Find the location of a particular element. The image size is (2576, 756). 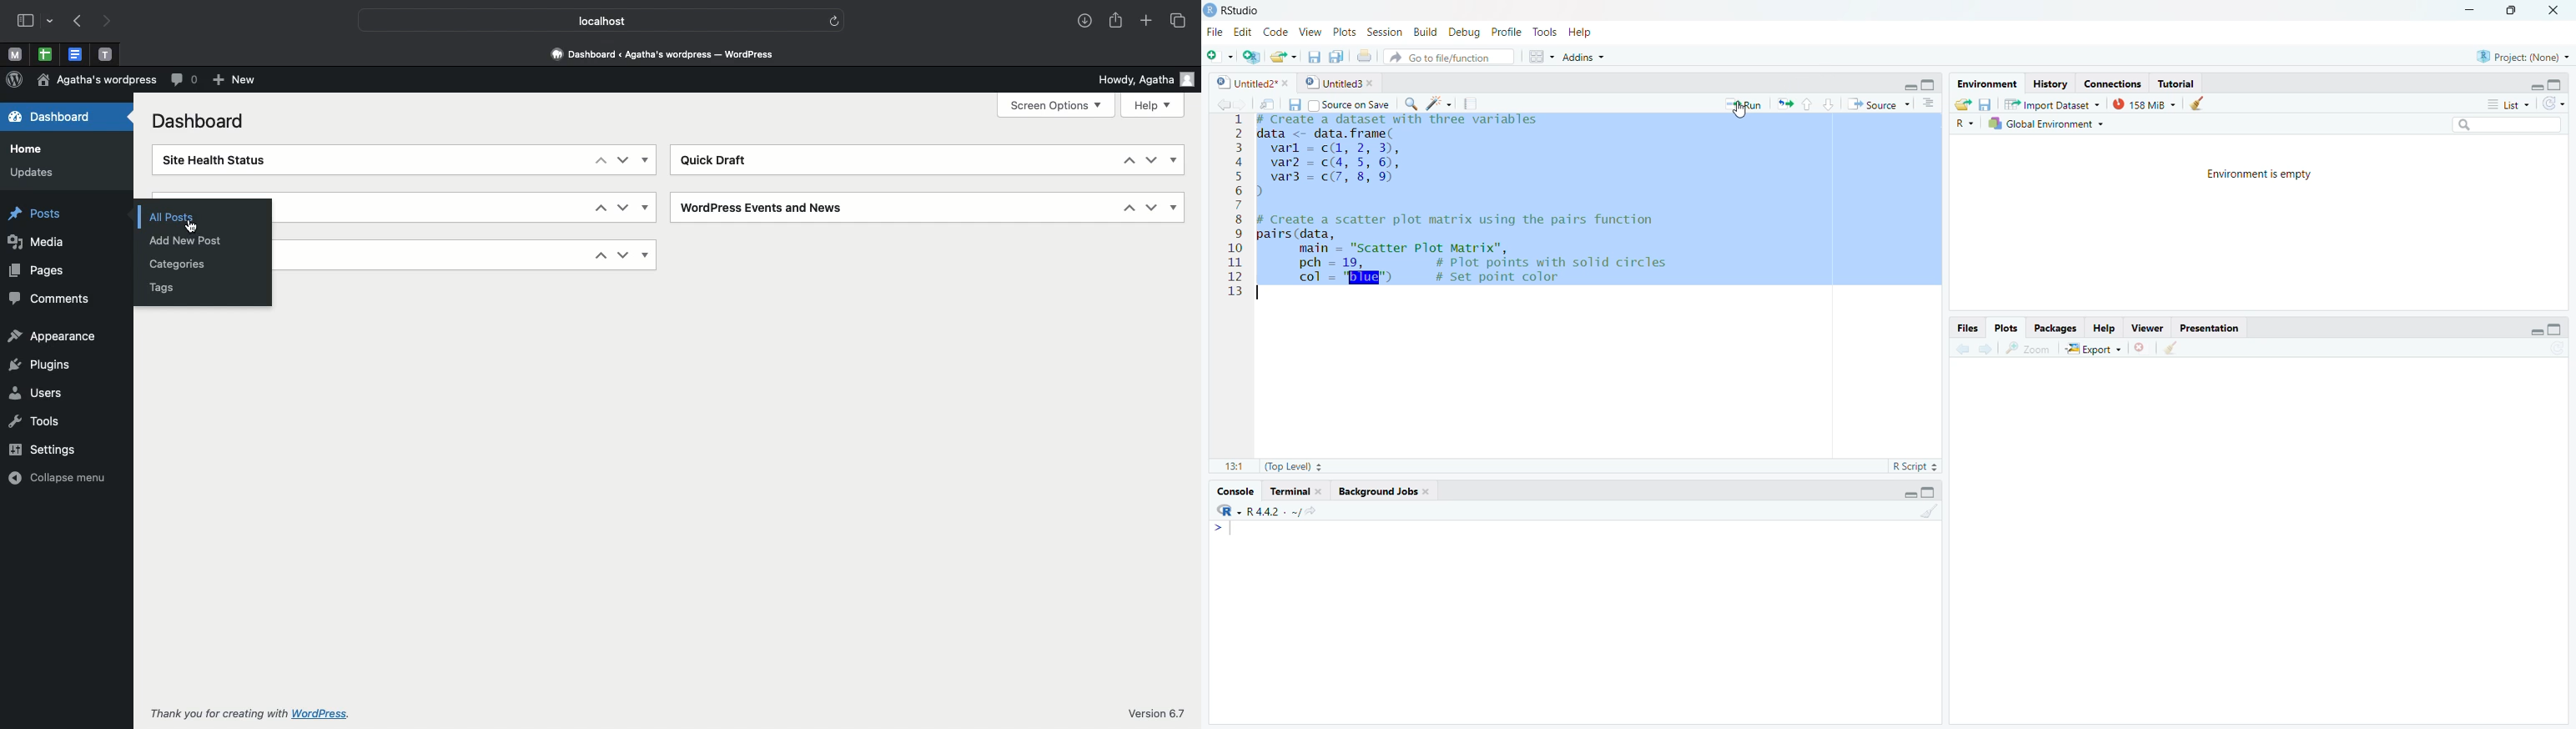

Debug is located at coordinates (1464, 30).